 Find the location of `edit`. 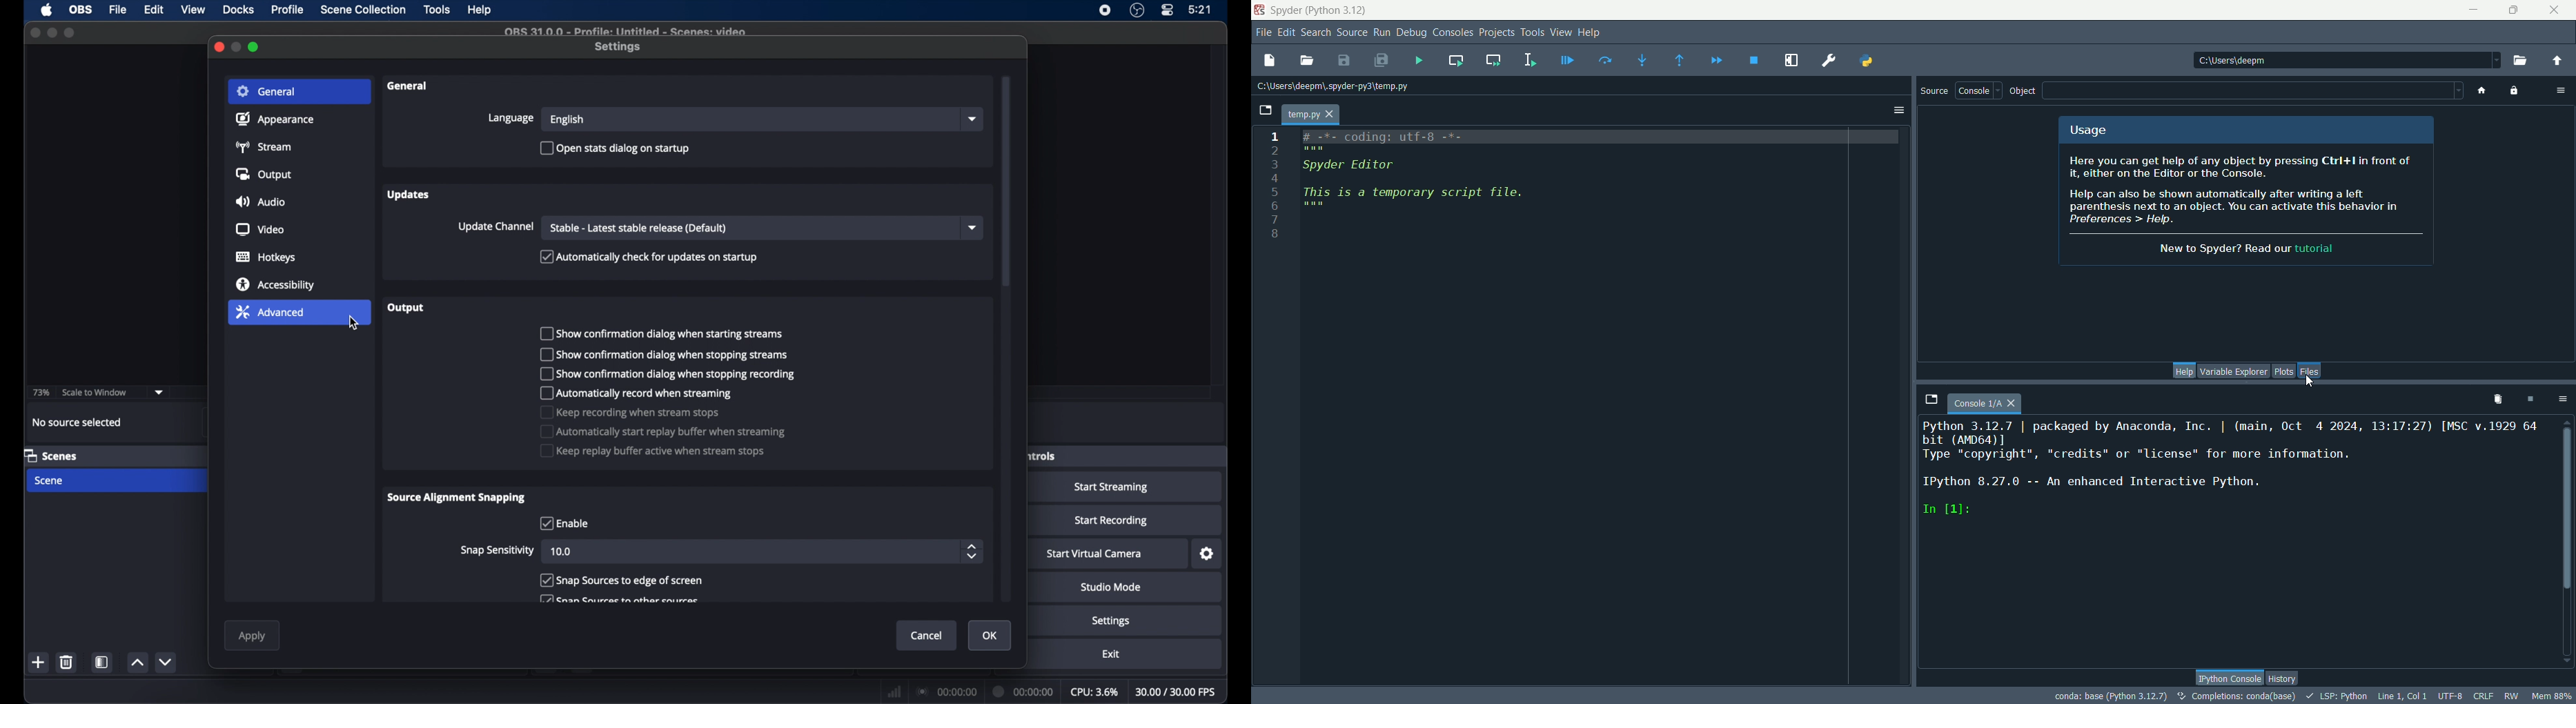

edit is located at coordinates (153, 10).